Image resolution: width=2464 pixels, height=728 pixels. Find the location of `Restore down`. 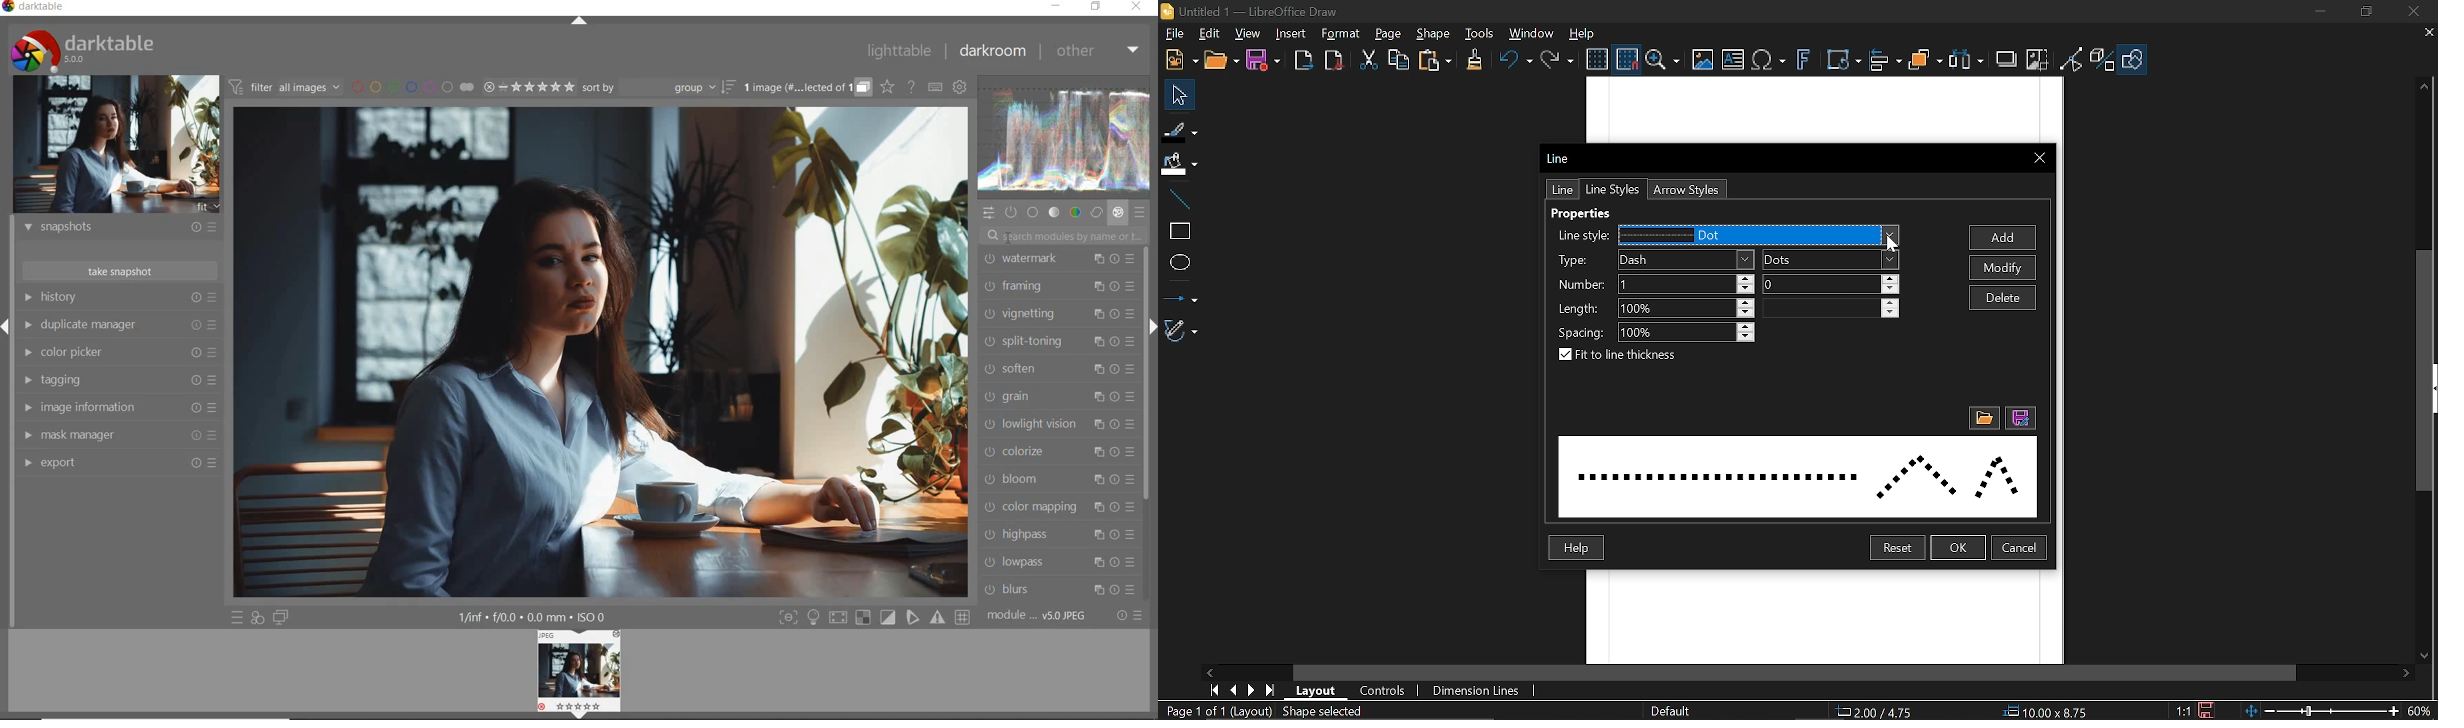

Restore down is located at coordinates (2366, 13).